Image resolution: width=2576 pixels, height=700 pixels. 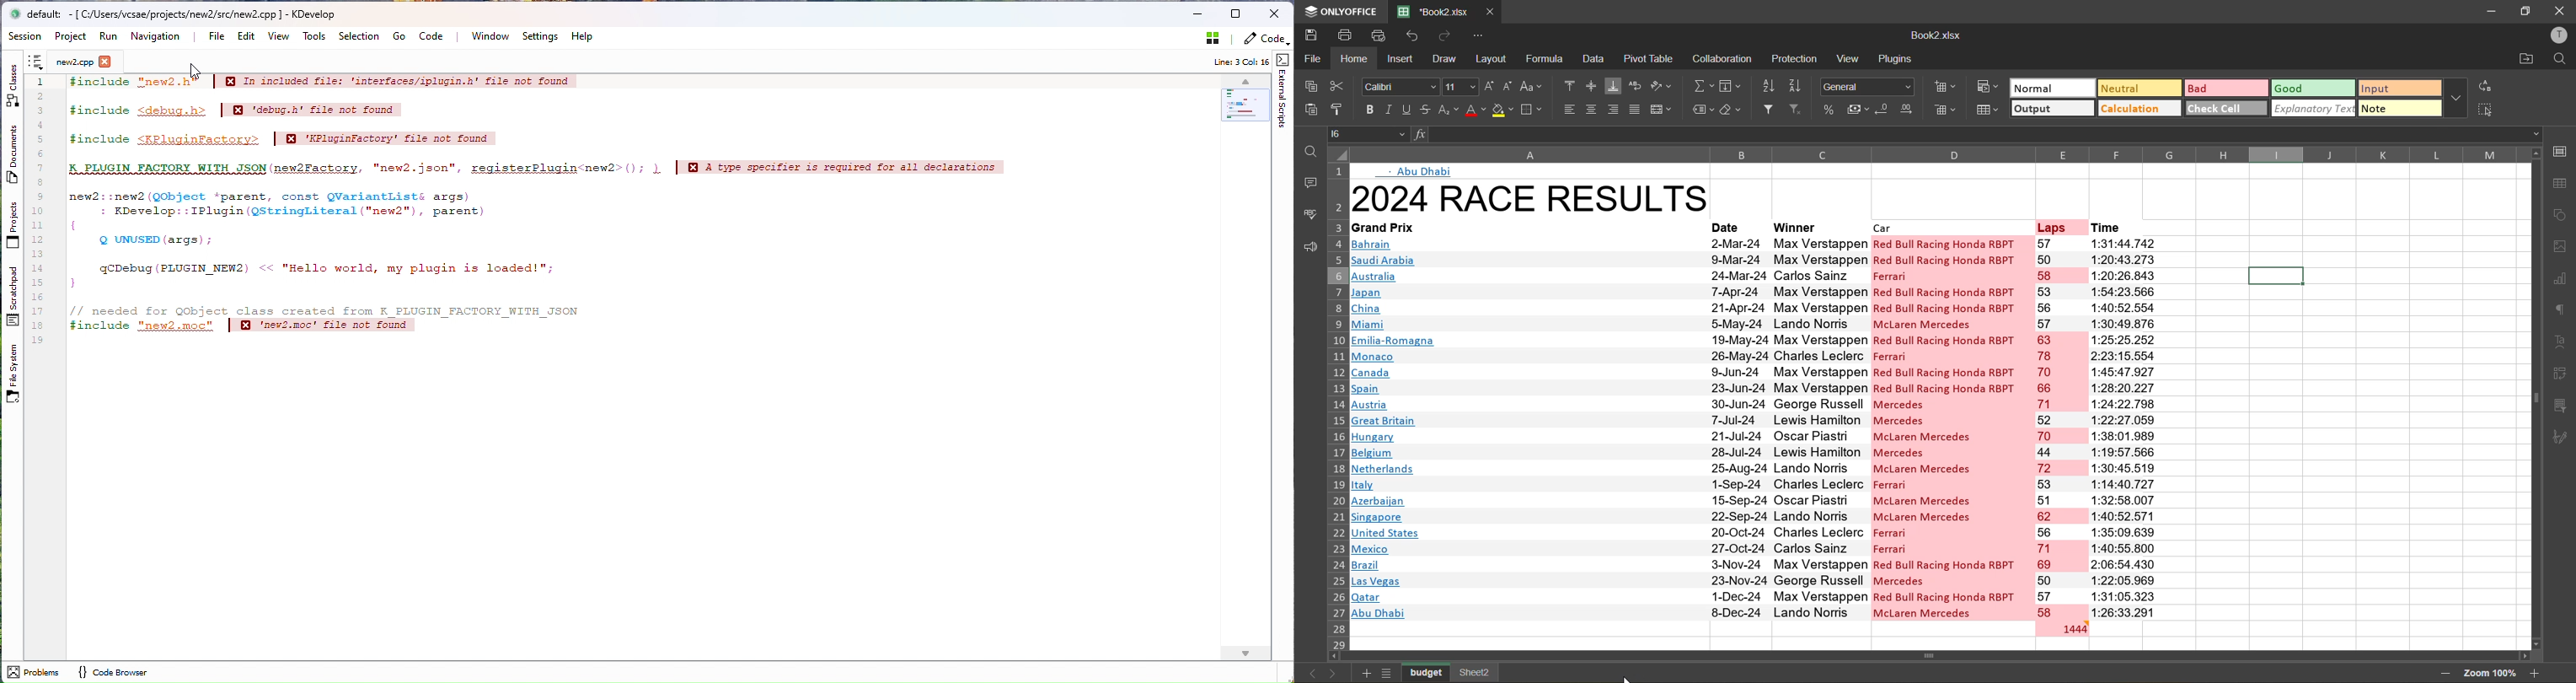 I want to click on number format, so click(x=1869, y=86).